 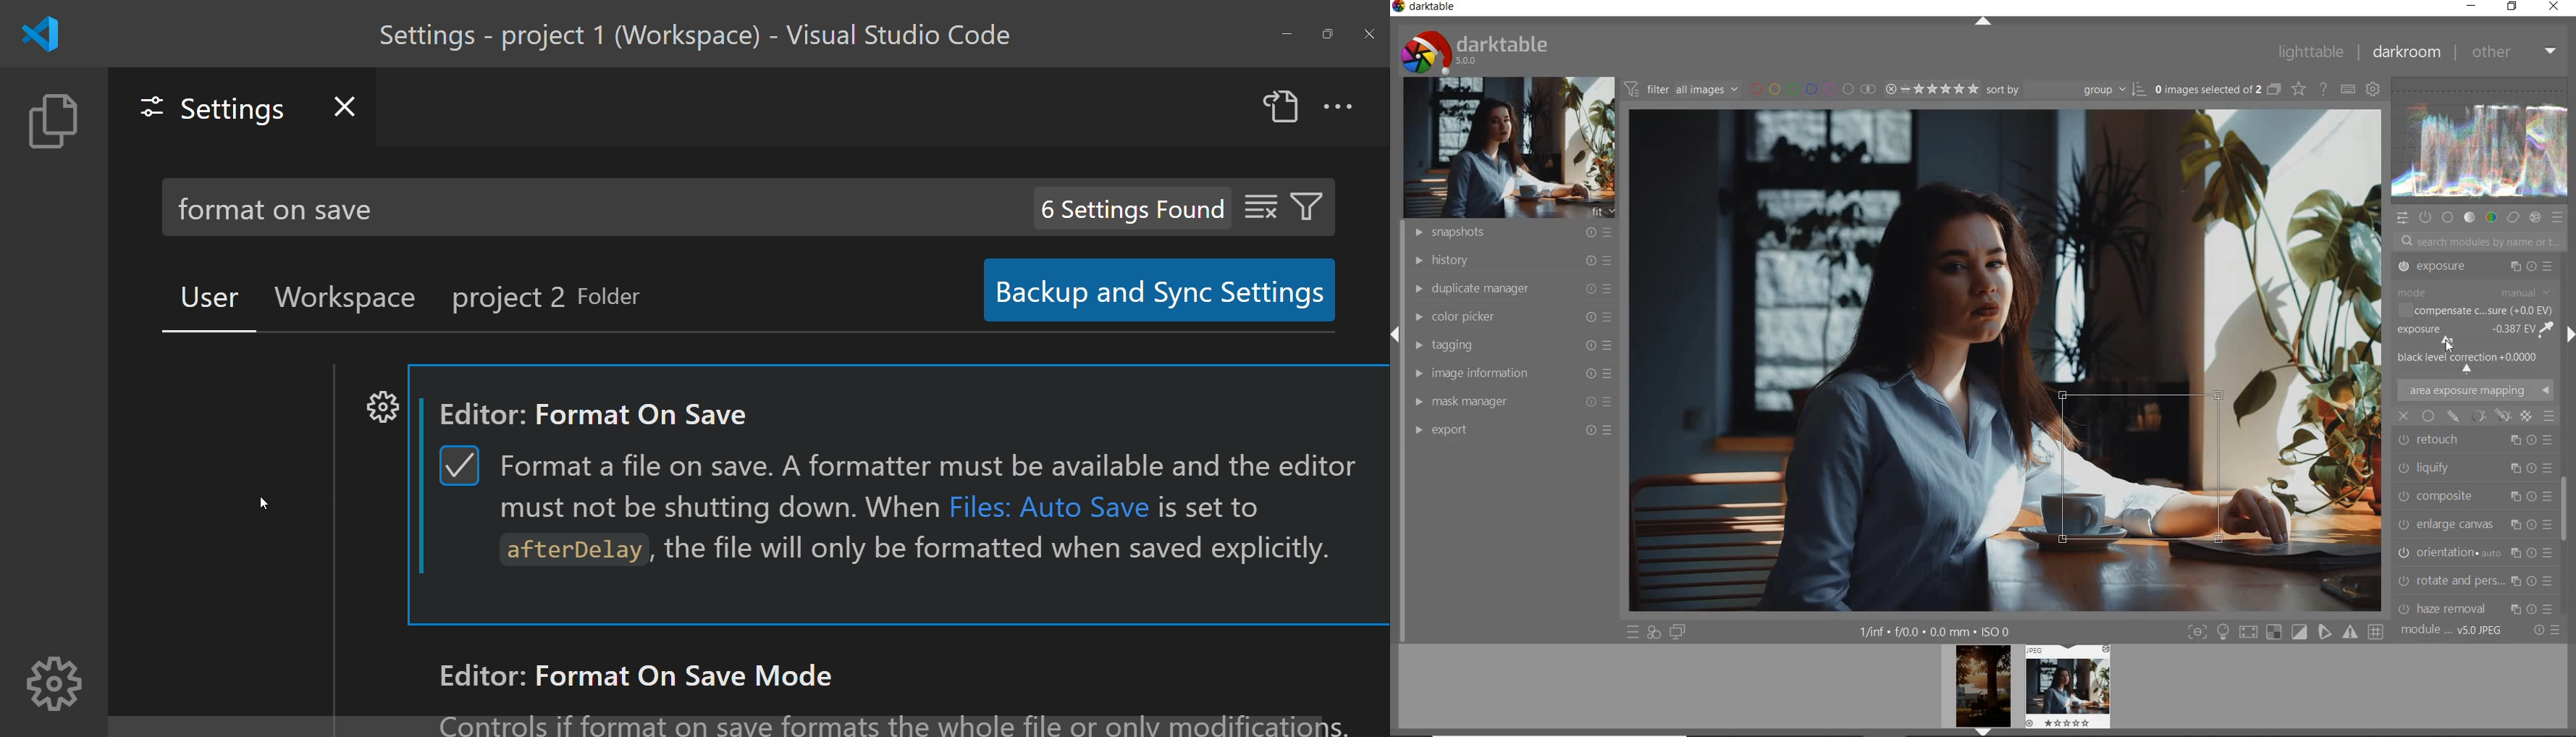 I want to click on RESET OR PRESET & PREFERANCE, so click(x=2545, y=633).